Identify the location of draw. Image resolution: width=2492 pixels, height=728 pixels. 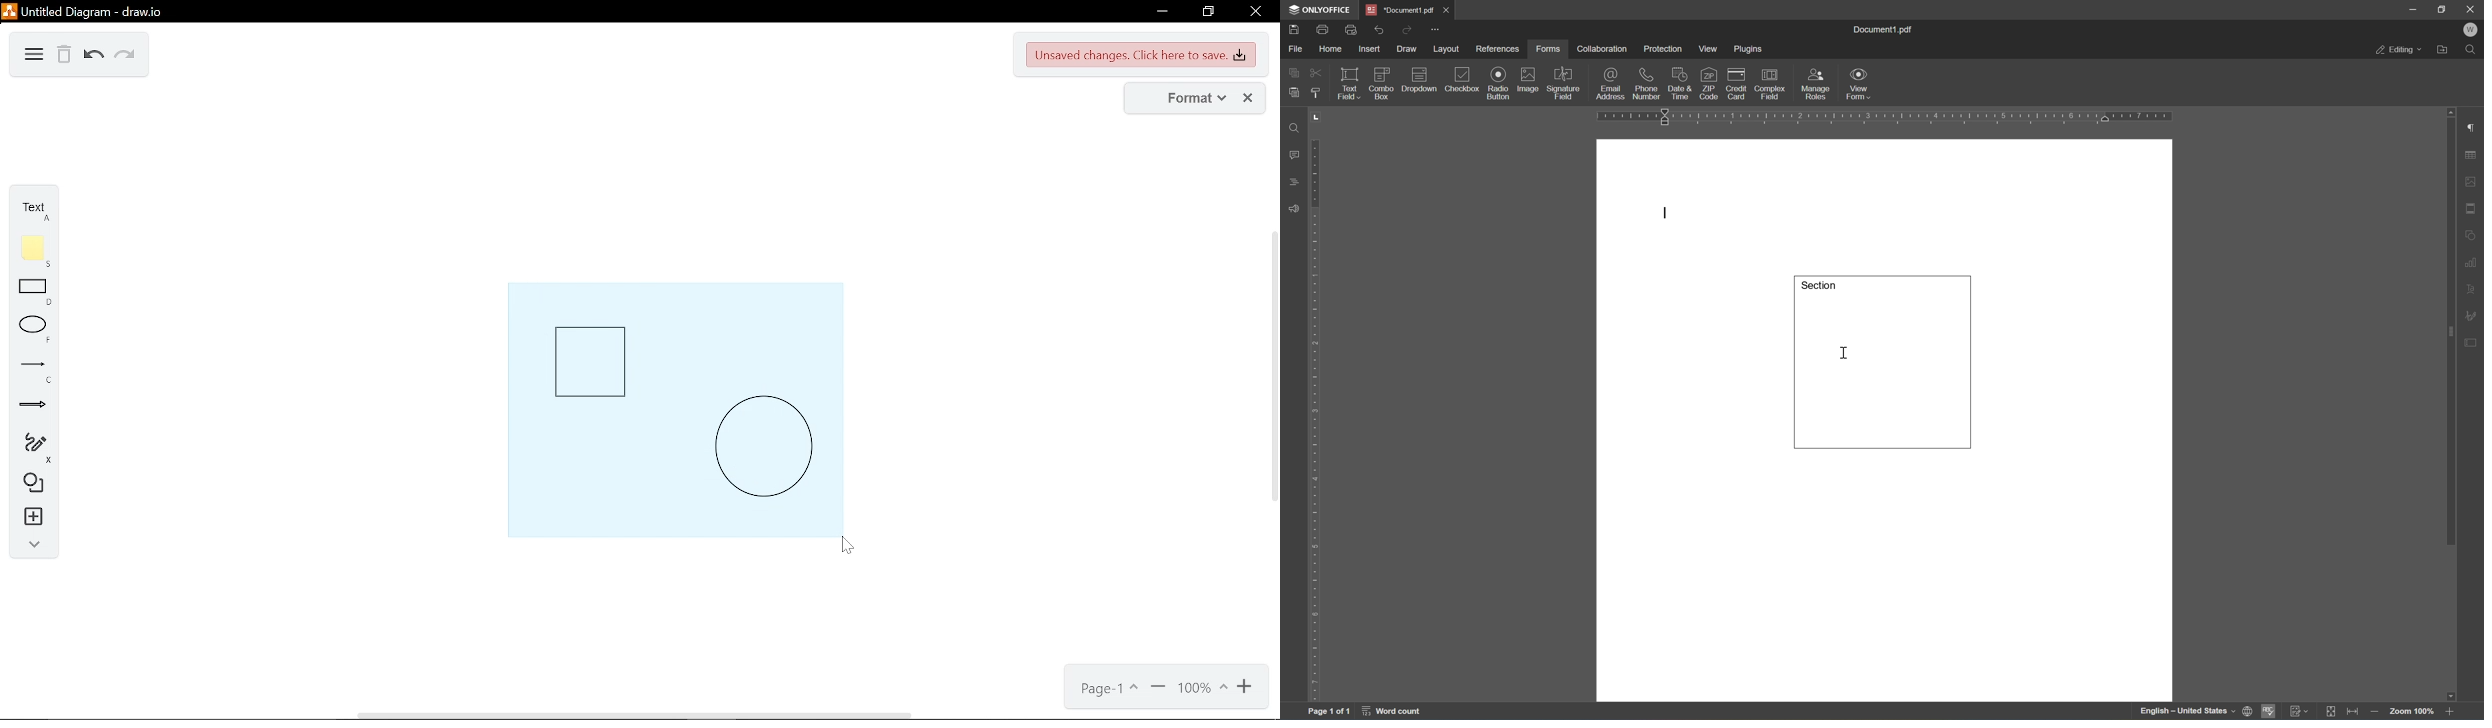
(1408, 49).